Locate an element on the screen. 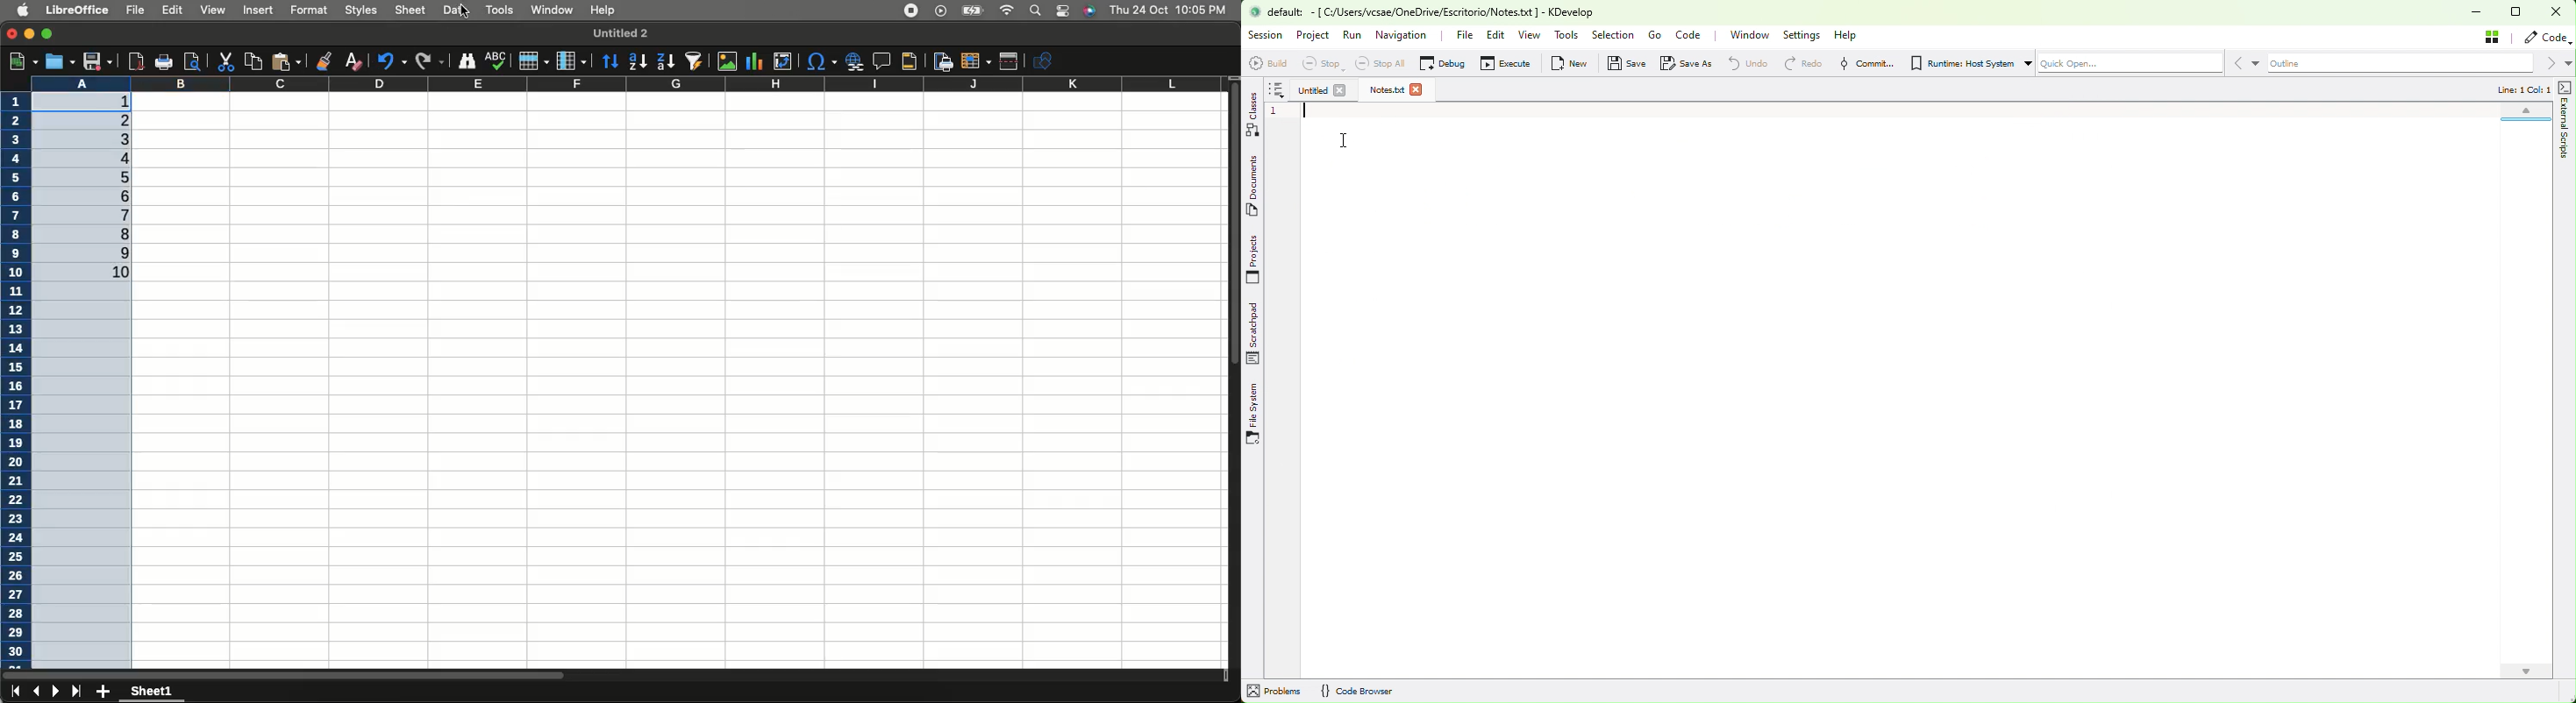 Image resolution: width=2576 pixels, height=728 pixels. Sort ascending is located at coordinates (638, 61).